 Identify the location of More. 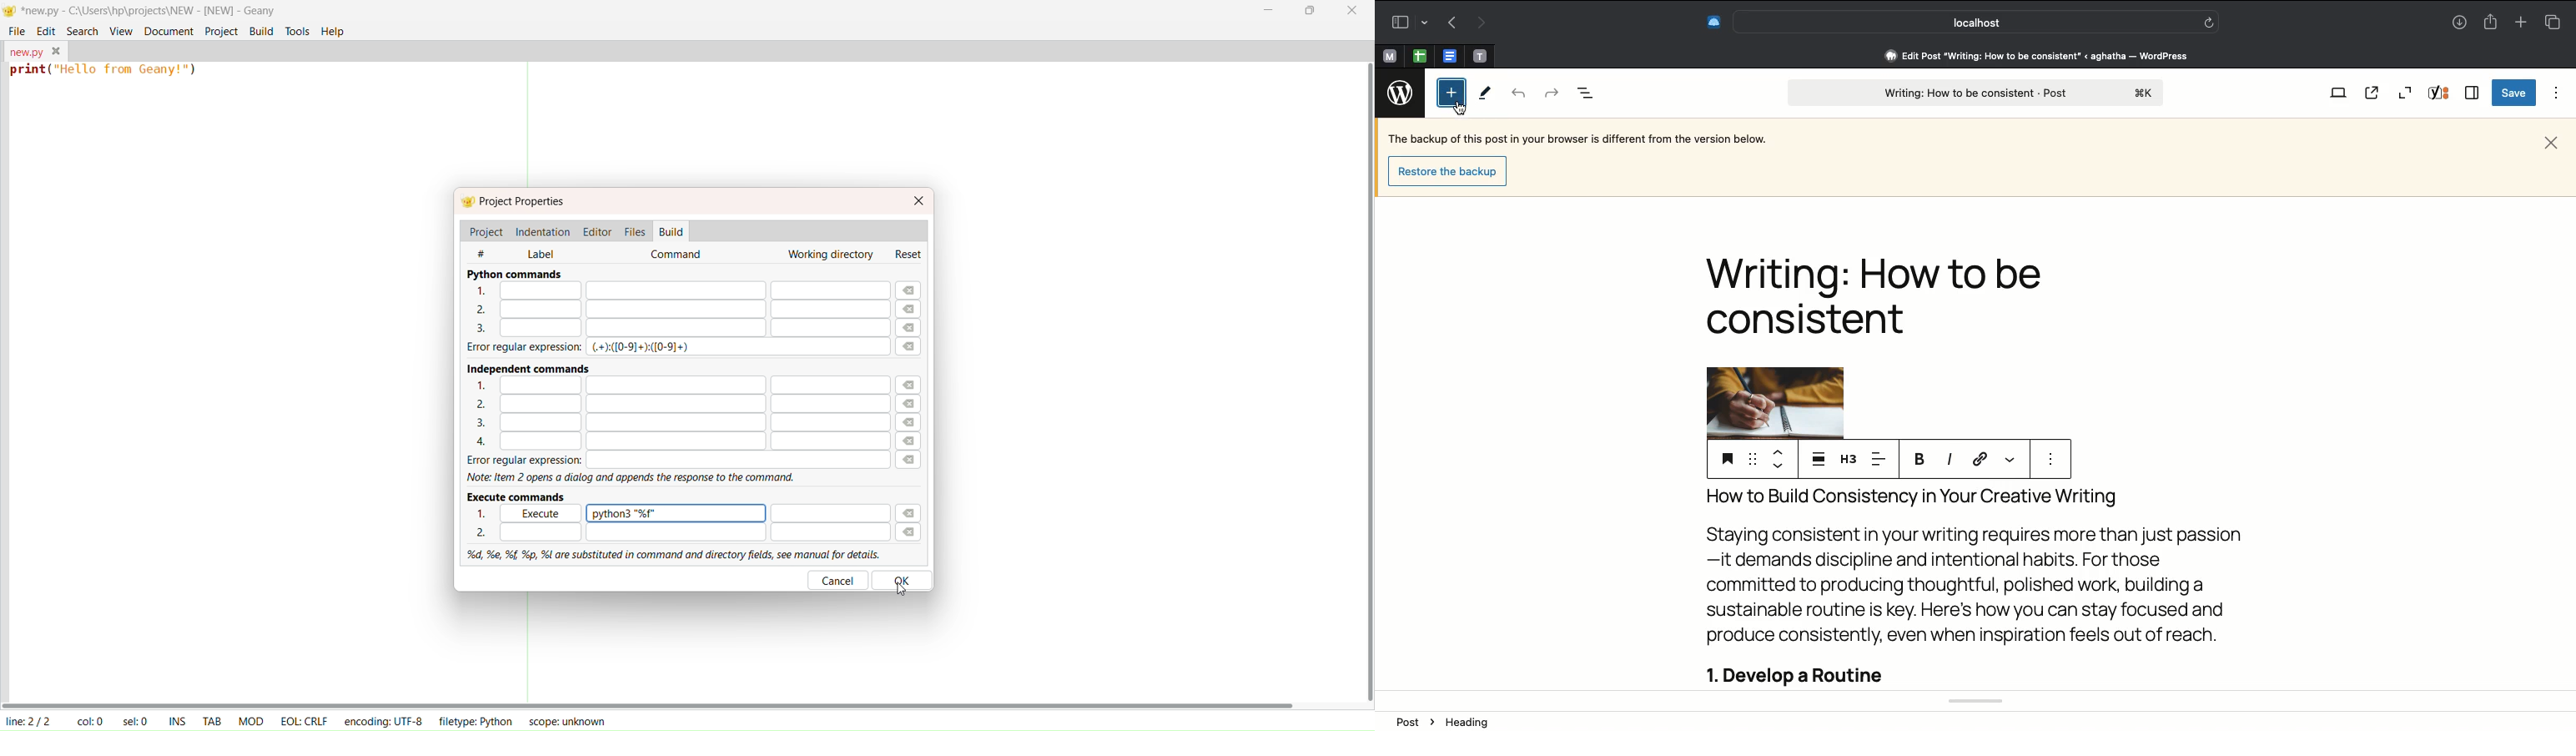
(2011, 461).